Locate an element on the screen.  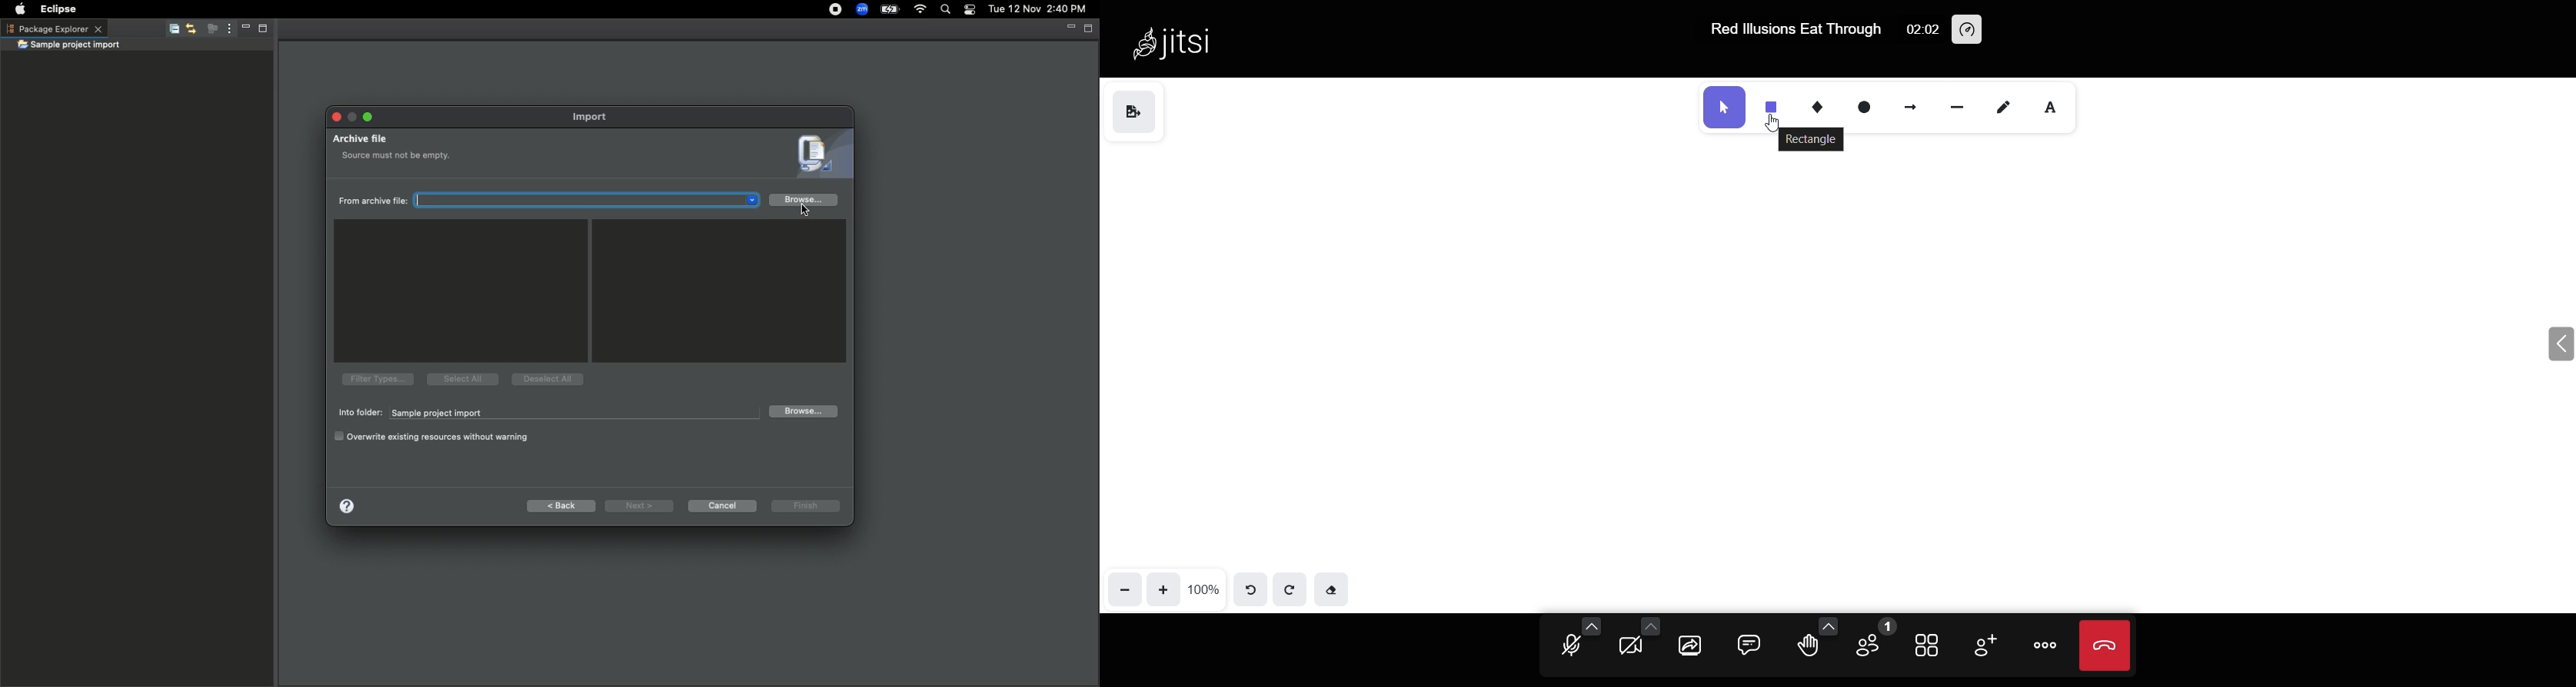
share screen is located at coordinates (1692, 646).